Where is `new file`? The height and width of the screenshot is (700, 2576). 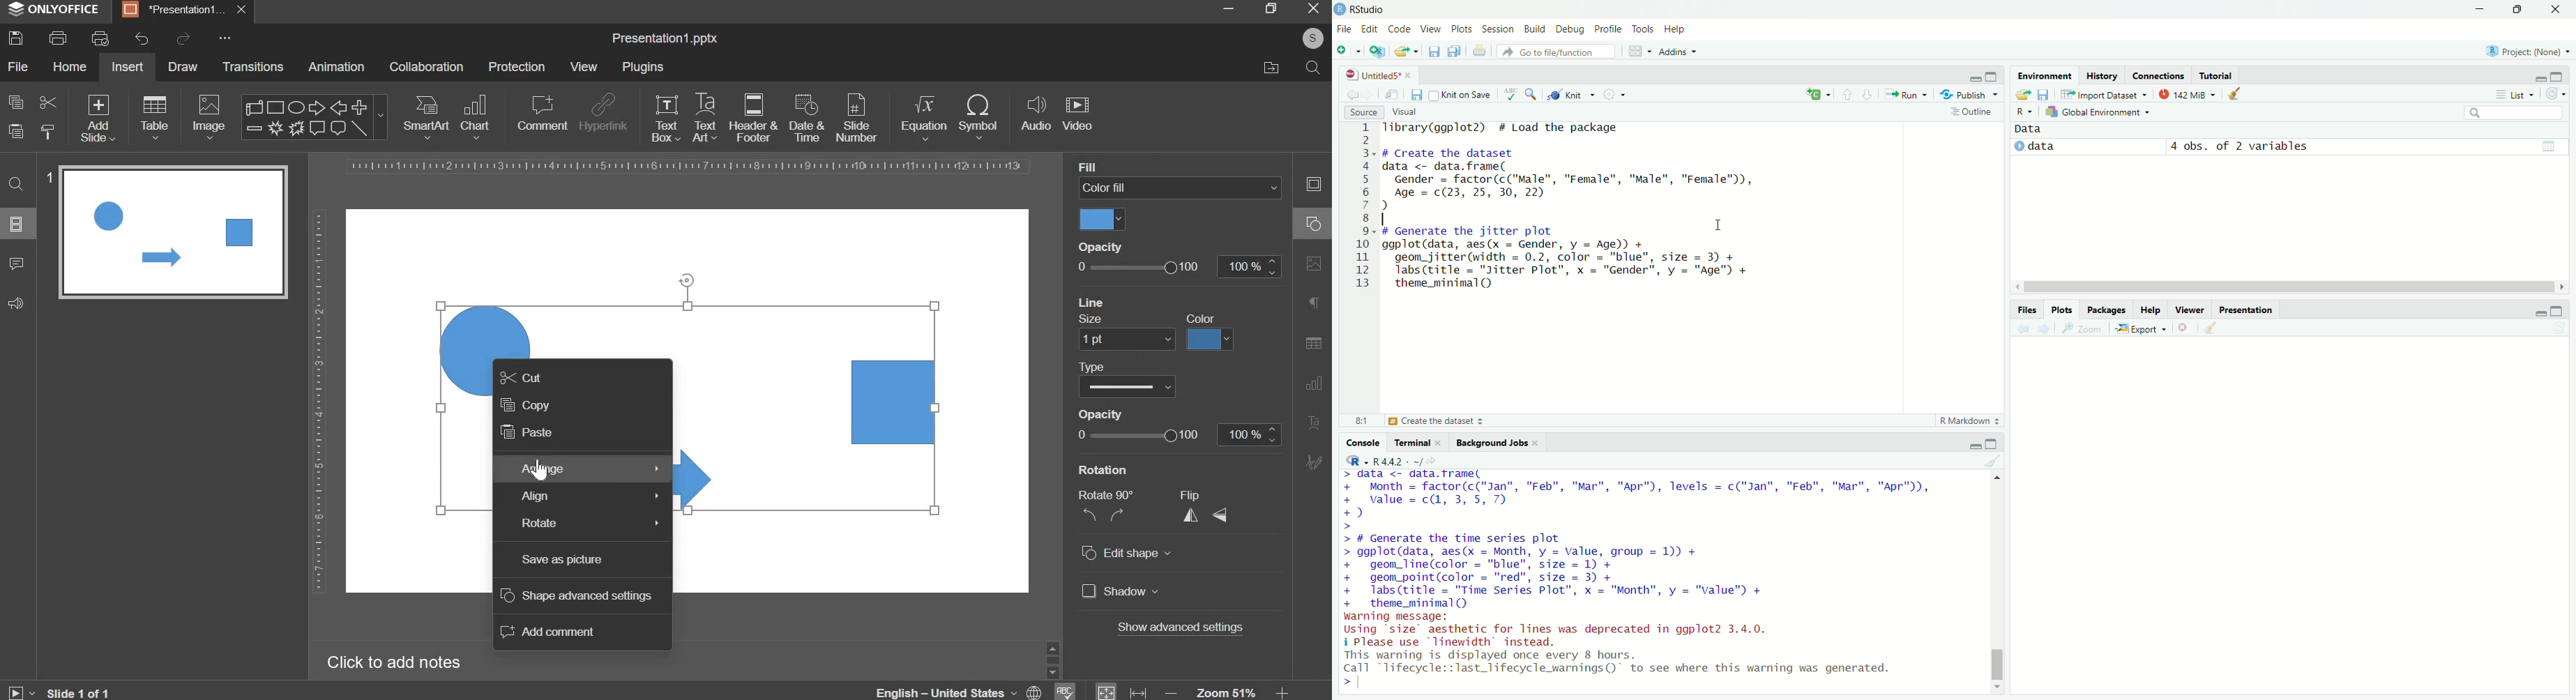
new file is located at coordinates (1347, 50).